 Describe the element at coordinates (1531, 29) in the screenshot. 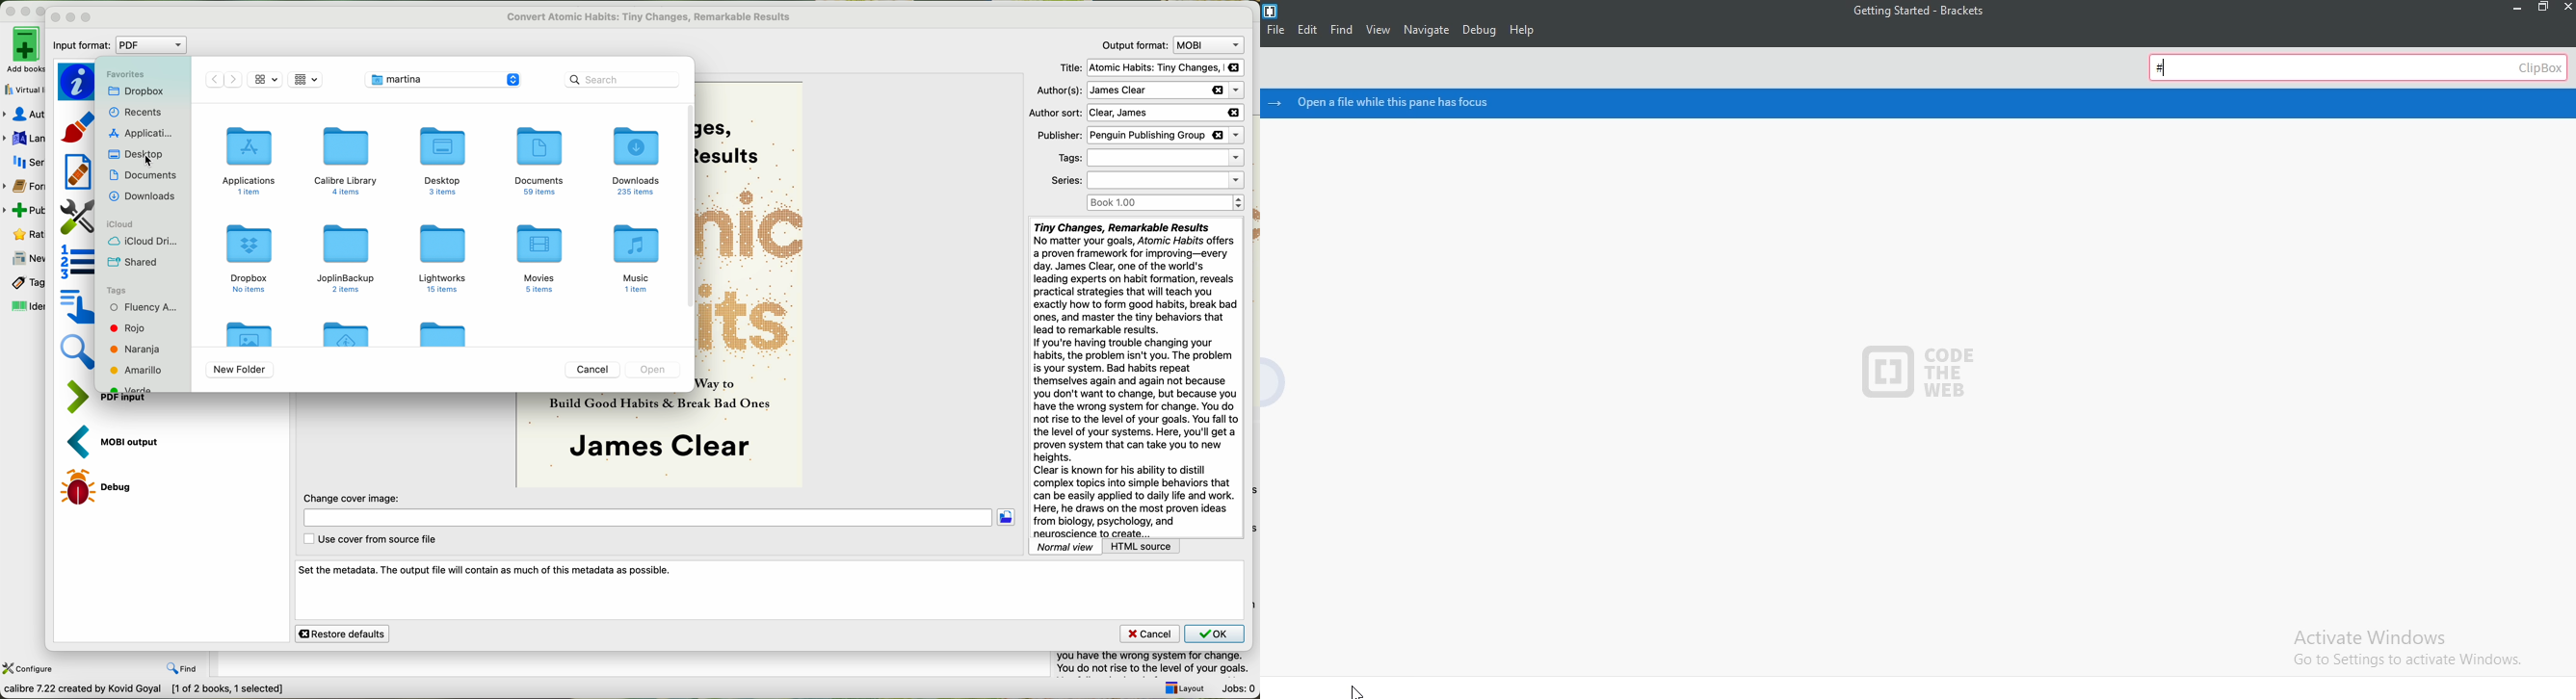

I see `Help` at that location.